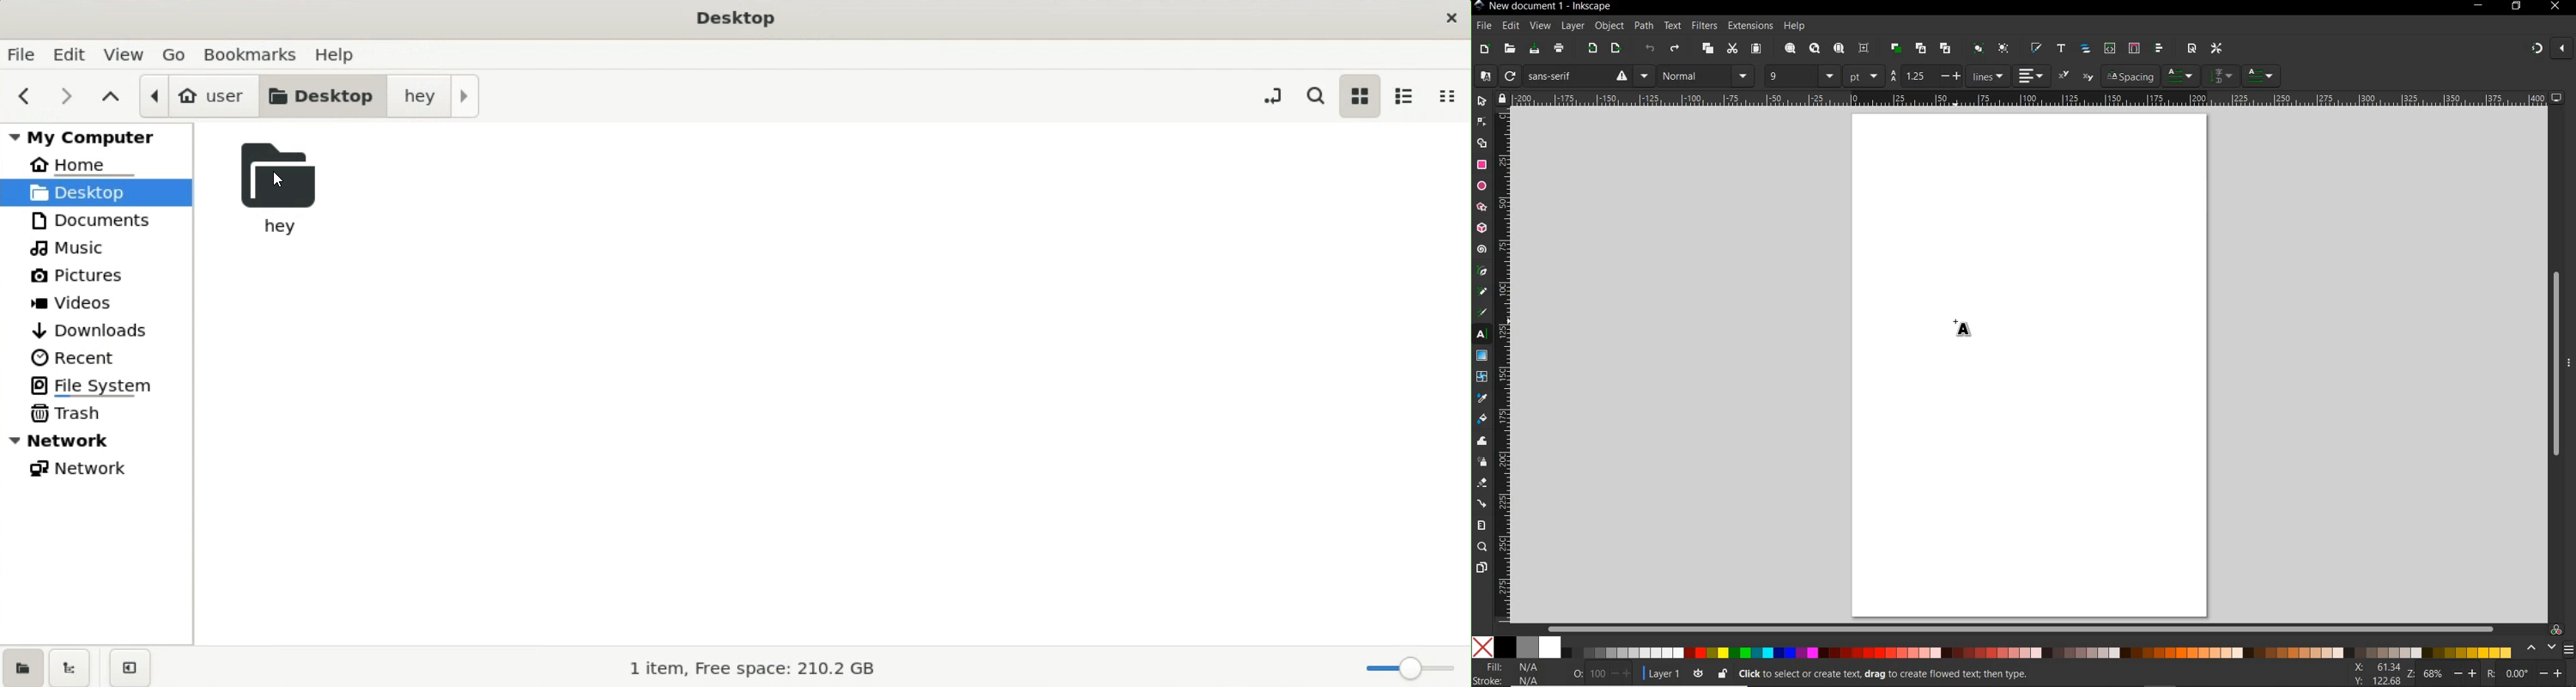 This screenshot has width=2576, height=700. Describe the element at coordinates (1615, 49) in the screenshot. I see `open export` at that location.